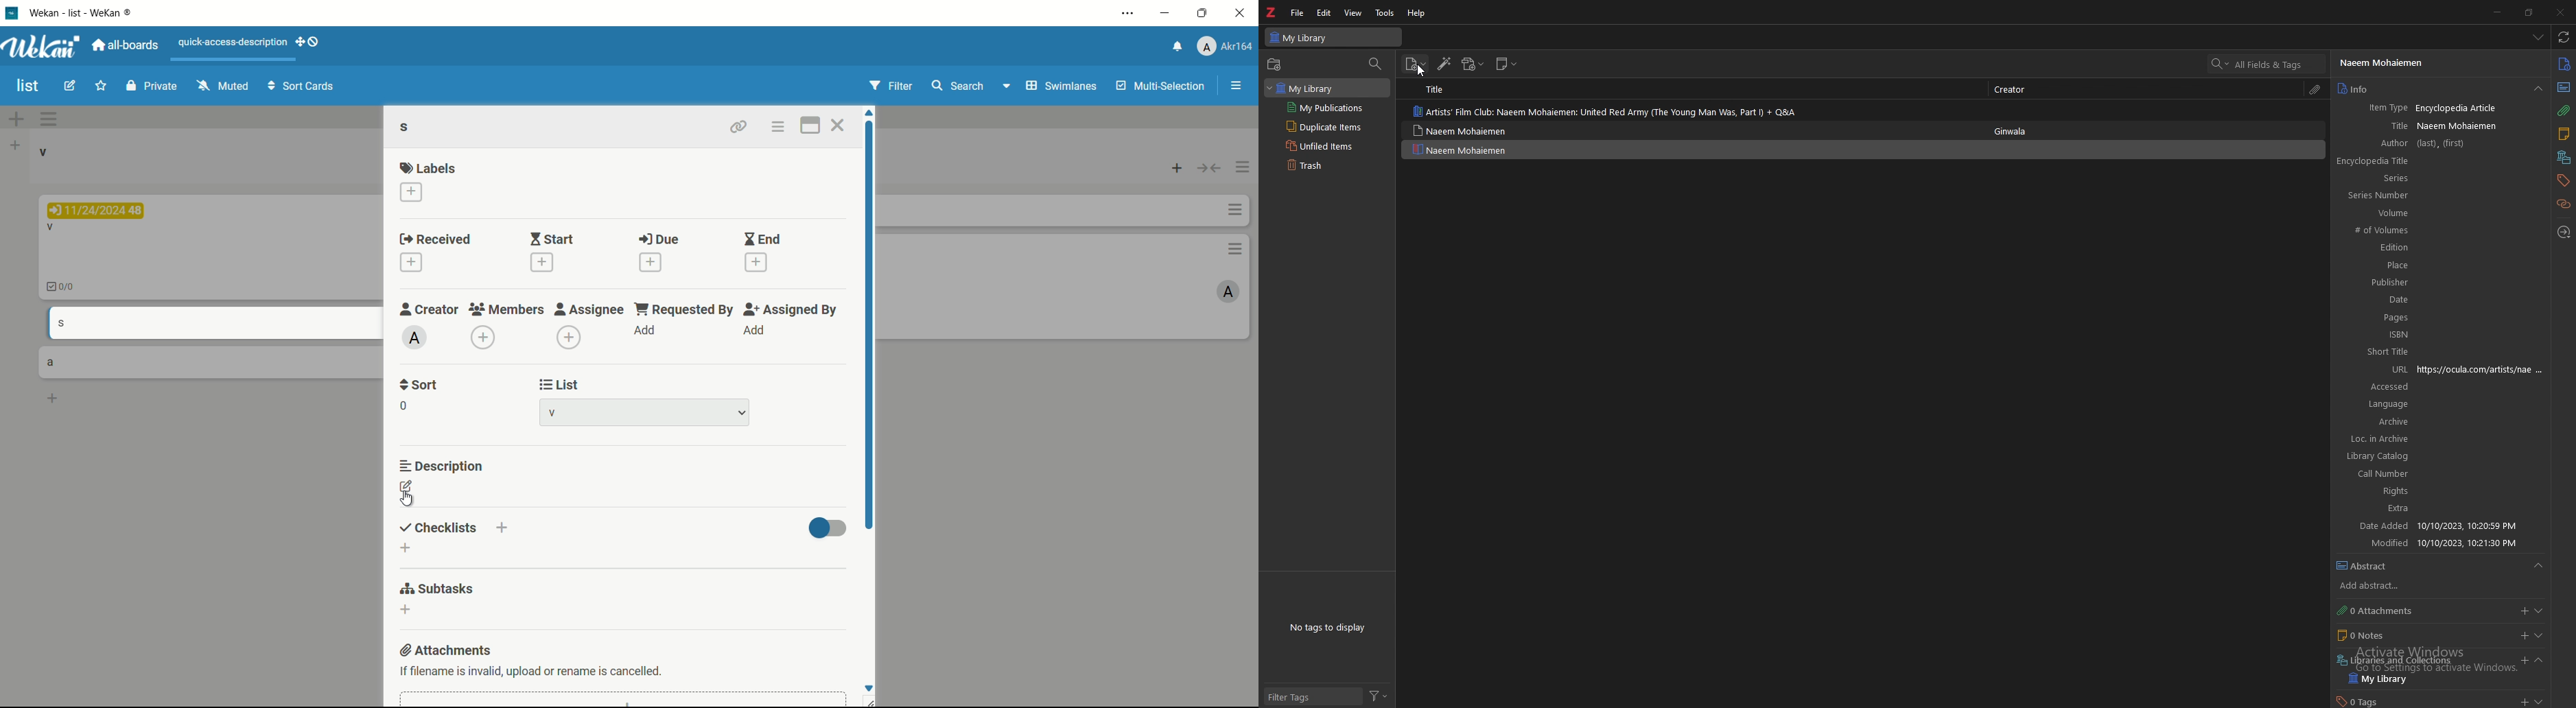 The height and width of the screenshot is (728, 2576). Describe the element at coordinates (414, 338) in the screenshot. I see `admin` at that location.